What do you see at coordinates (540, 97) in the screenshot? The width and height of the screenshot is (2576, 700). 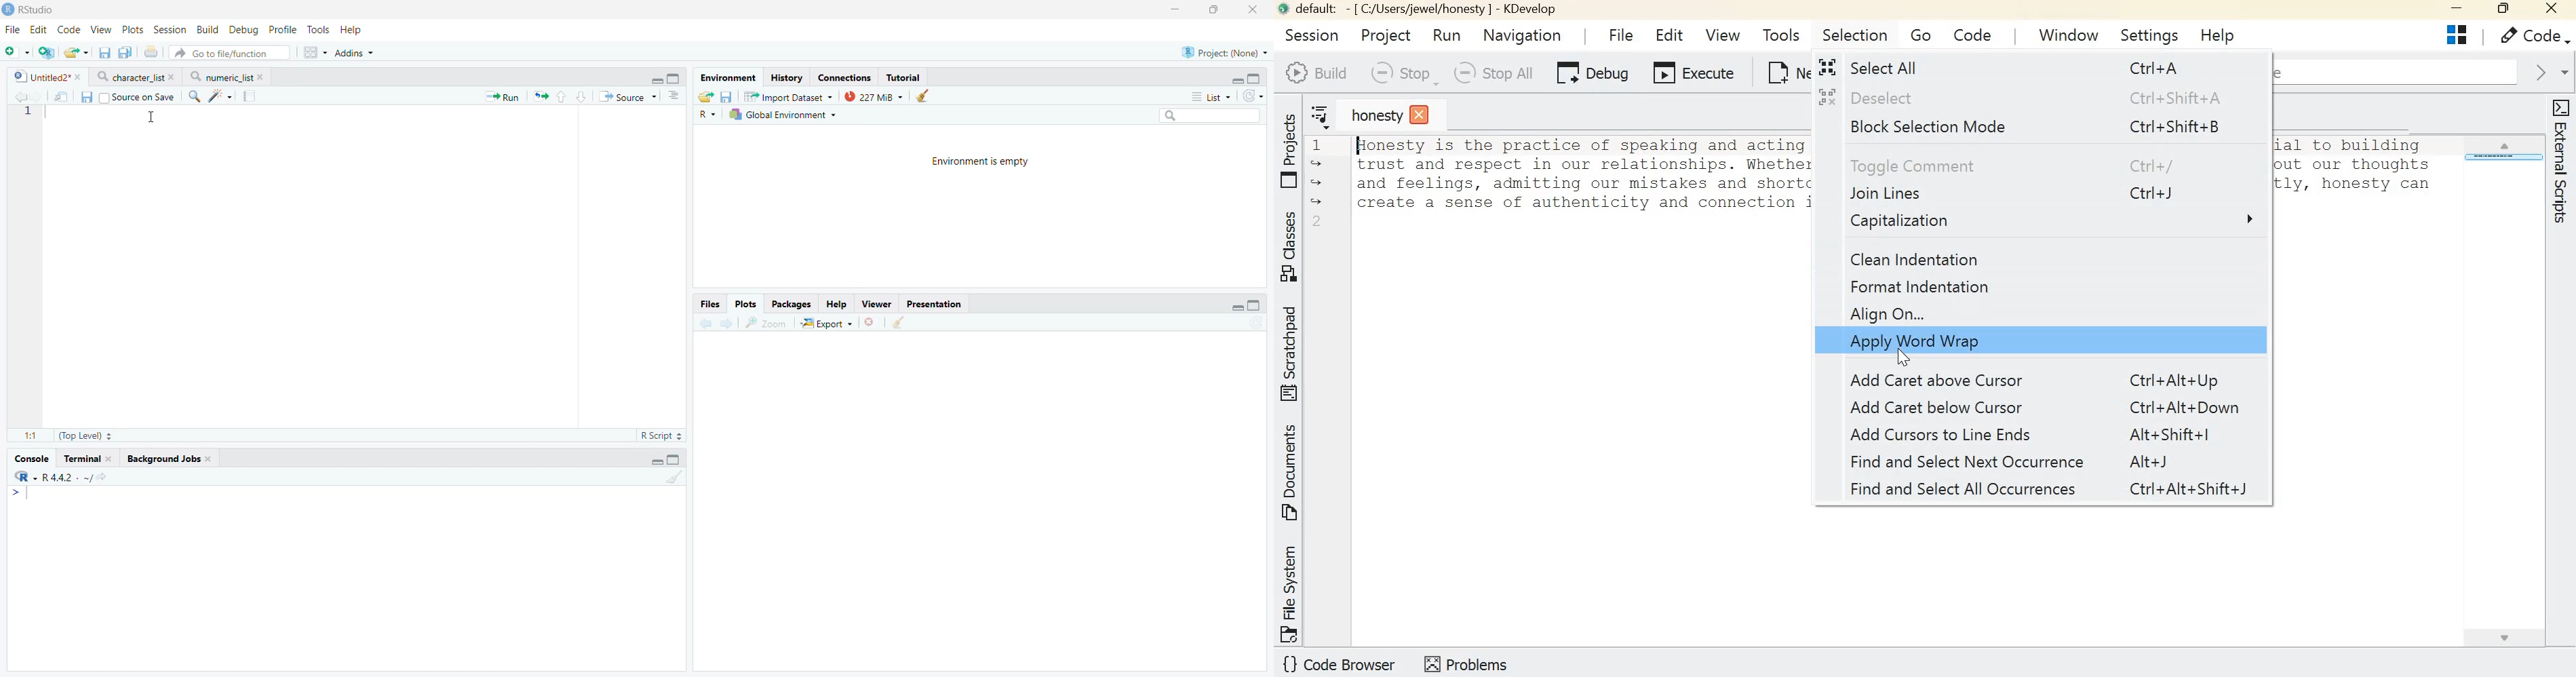 I see `Re-run previous code section` at bounding box center [540, 97].